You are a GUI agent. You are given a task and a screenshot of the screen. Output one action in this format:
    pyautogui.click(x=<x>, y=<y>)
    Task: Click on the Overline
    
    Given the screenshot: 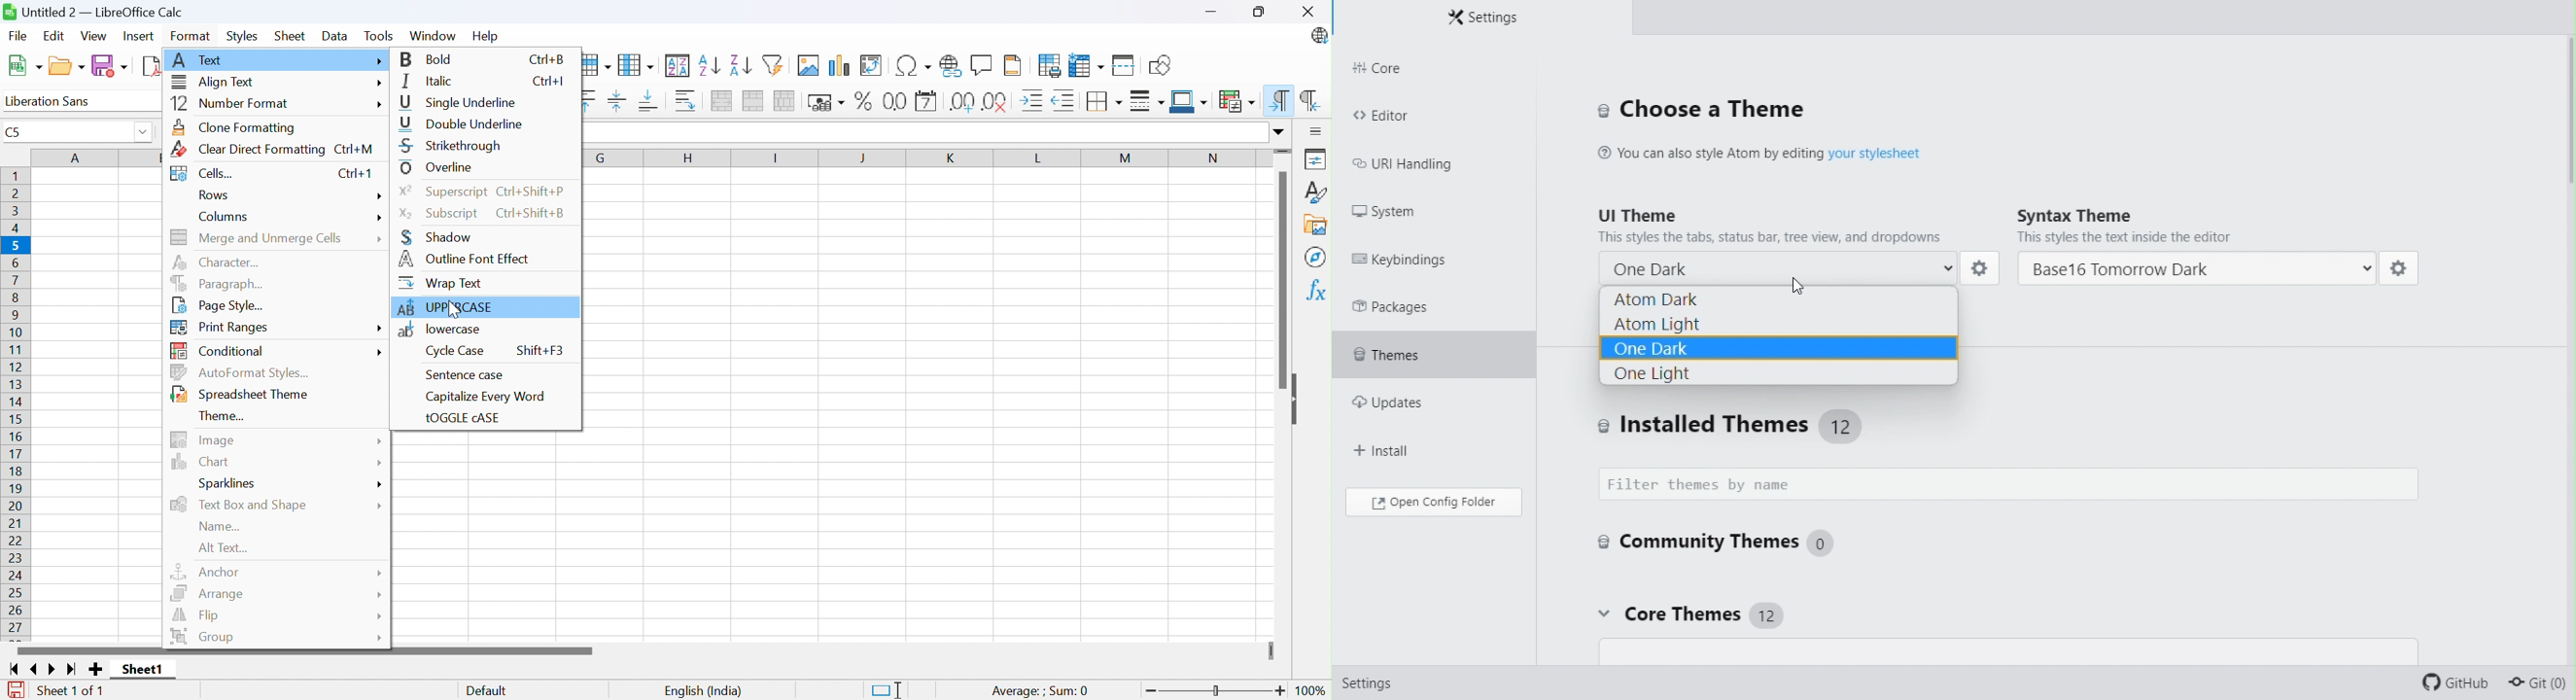 What is the action you would take?
    pyautogui.click(x=439, y=168)
    